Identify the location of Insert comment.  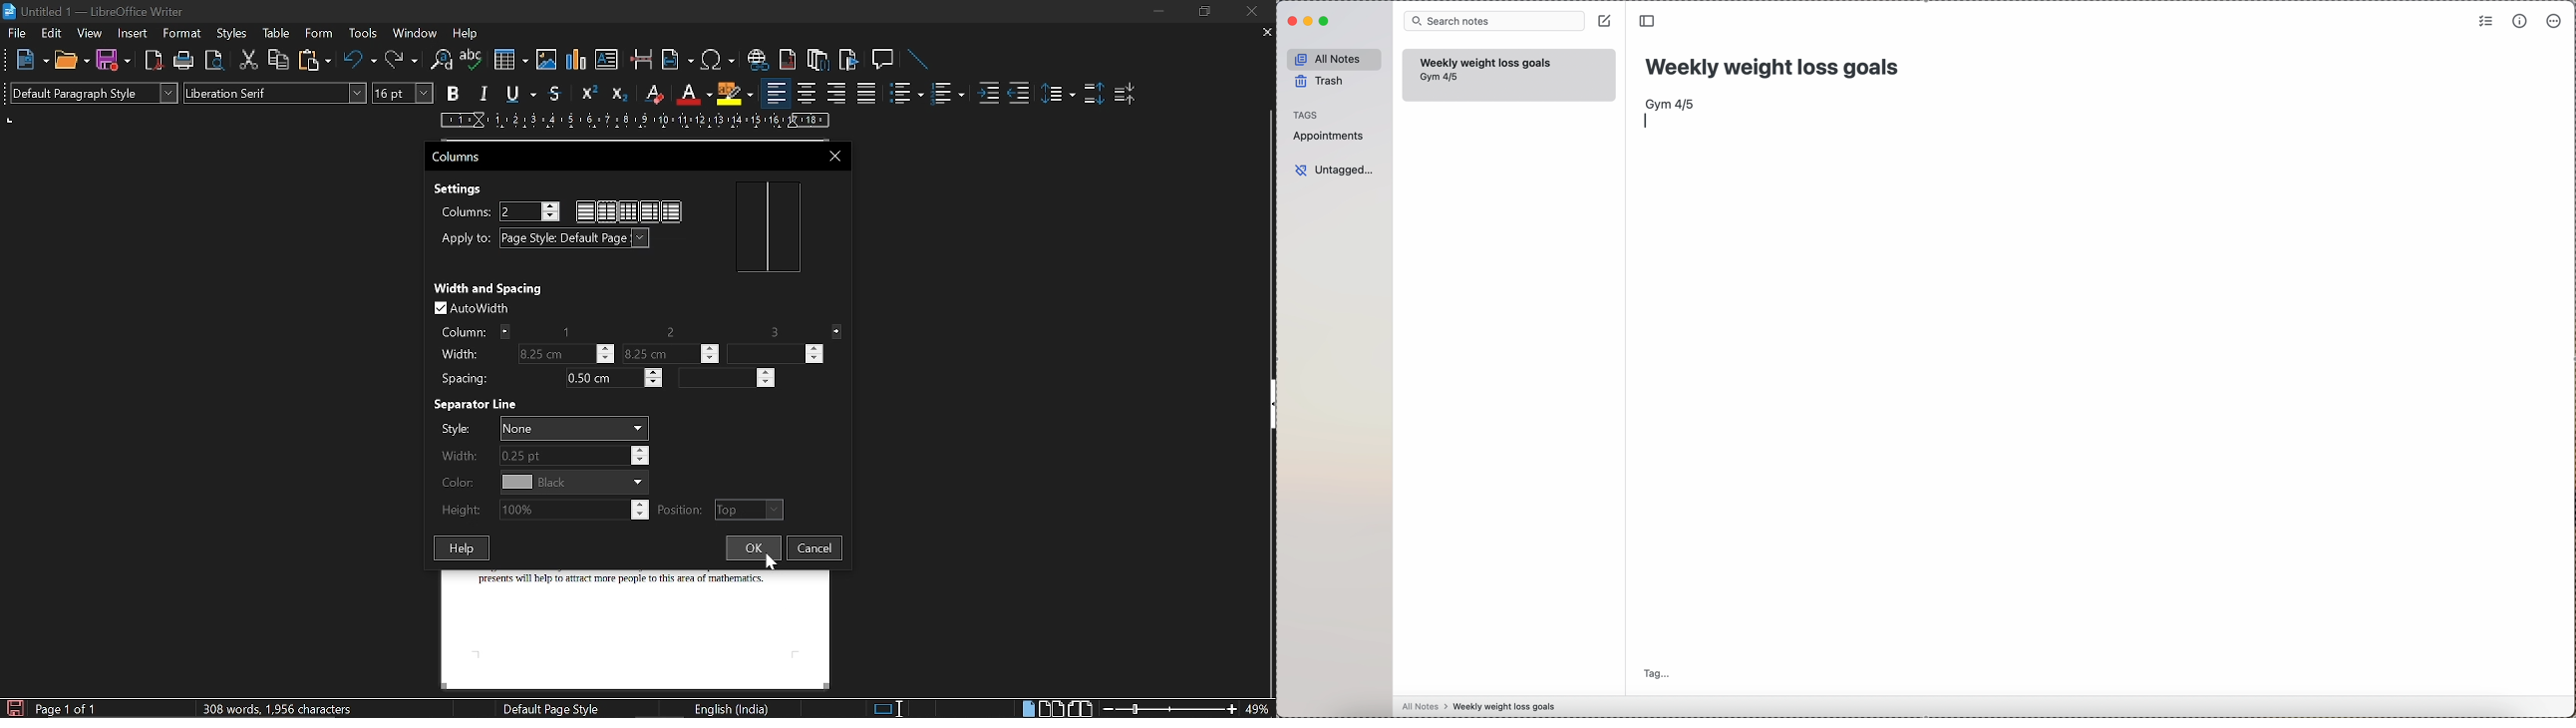
(885, 60).